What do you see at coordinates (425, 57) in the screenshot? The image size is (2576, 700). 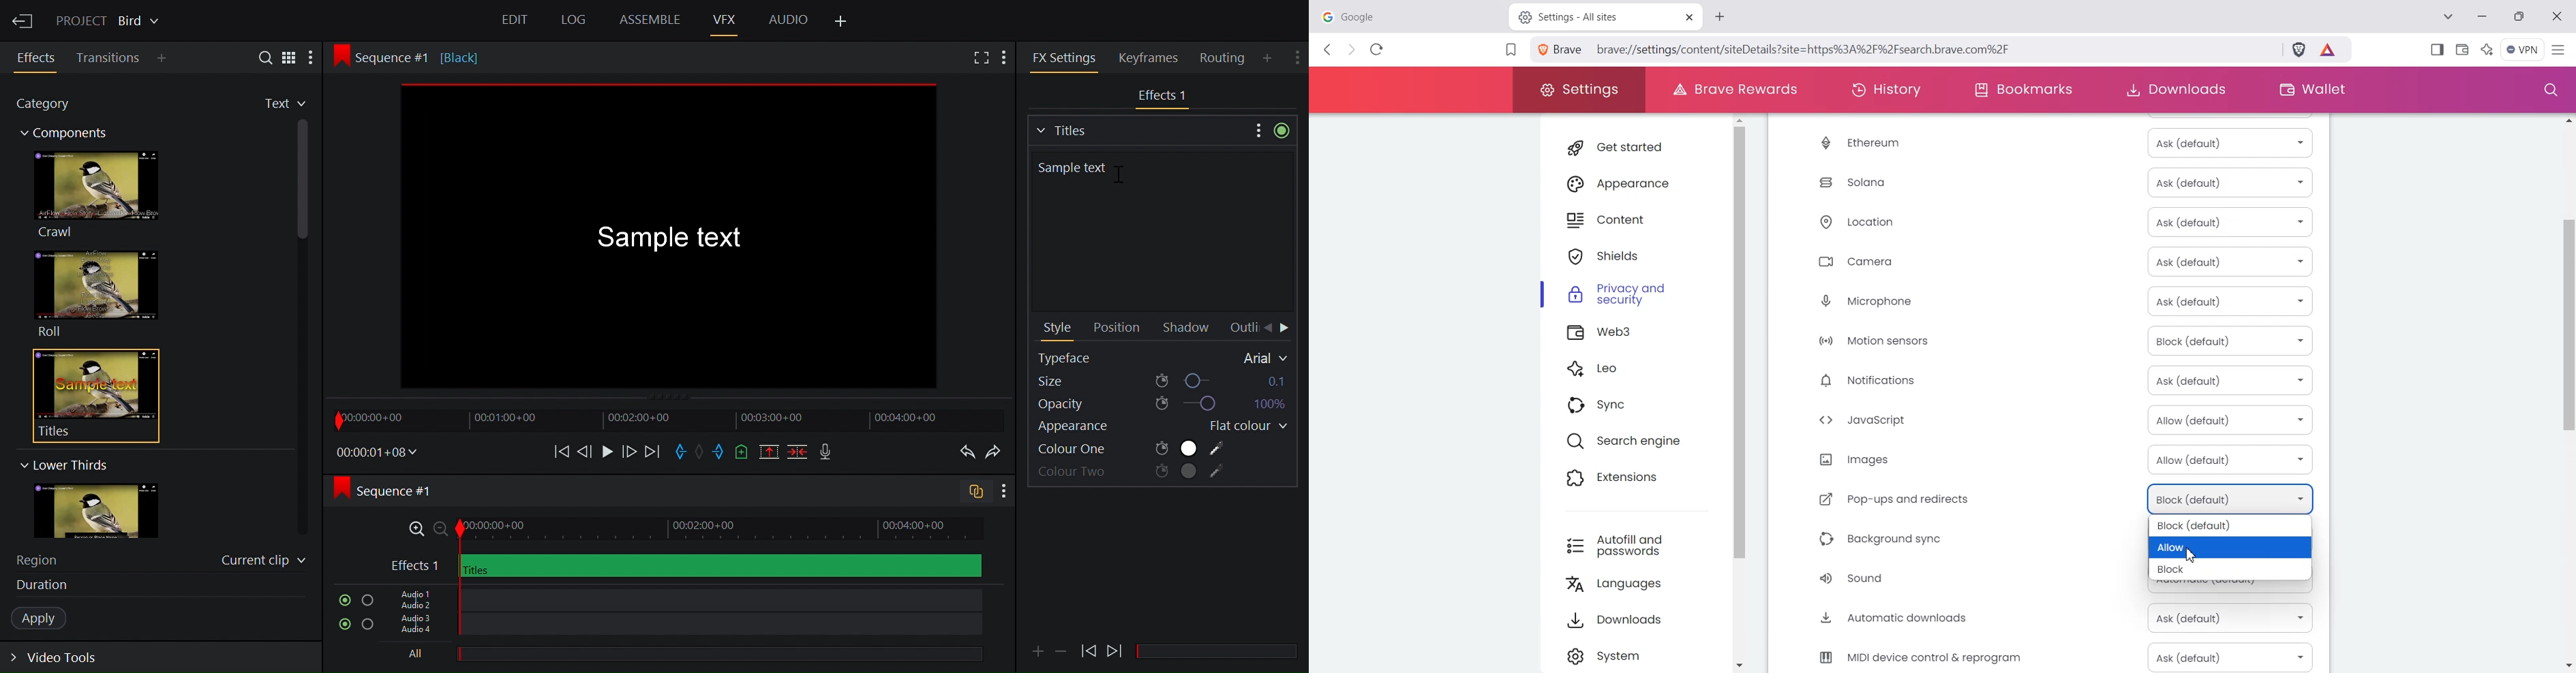 I see `Sequence` at bounding box center [425, 57].